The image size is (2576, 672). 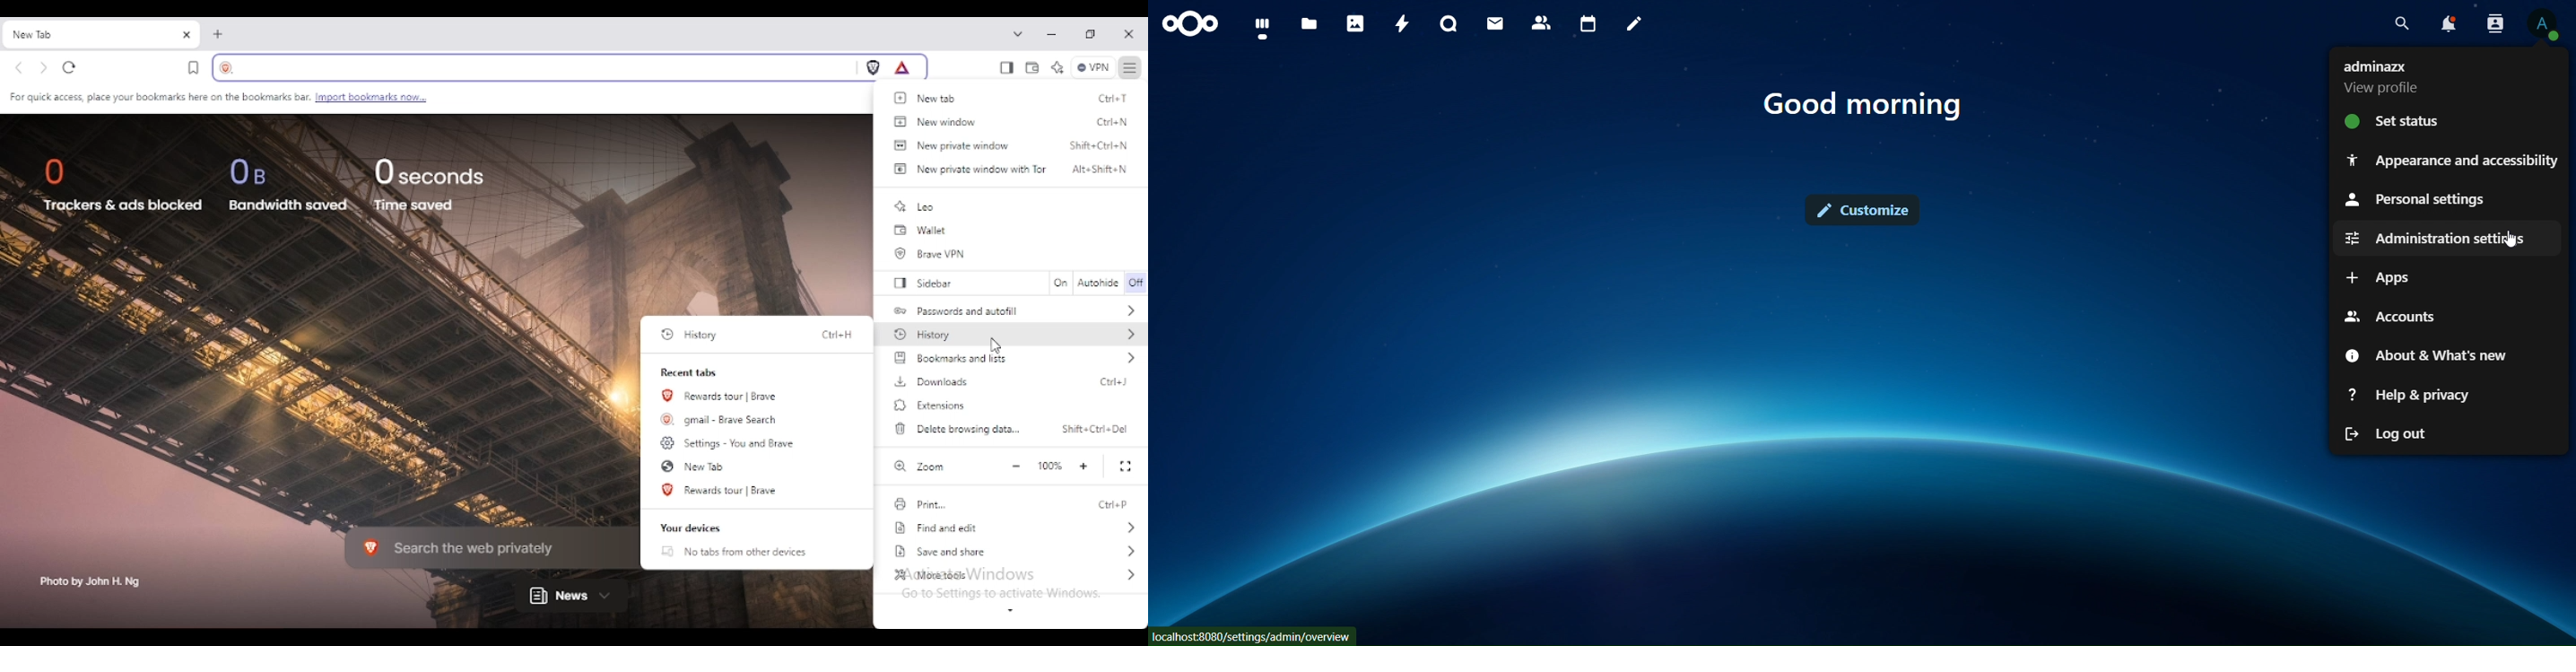 What do you see at coordinates (1312, 25) in the screenshot?
I see `files` at bounding box center [1312, 25].